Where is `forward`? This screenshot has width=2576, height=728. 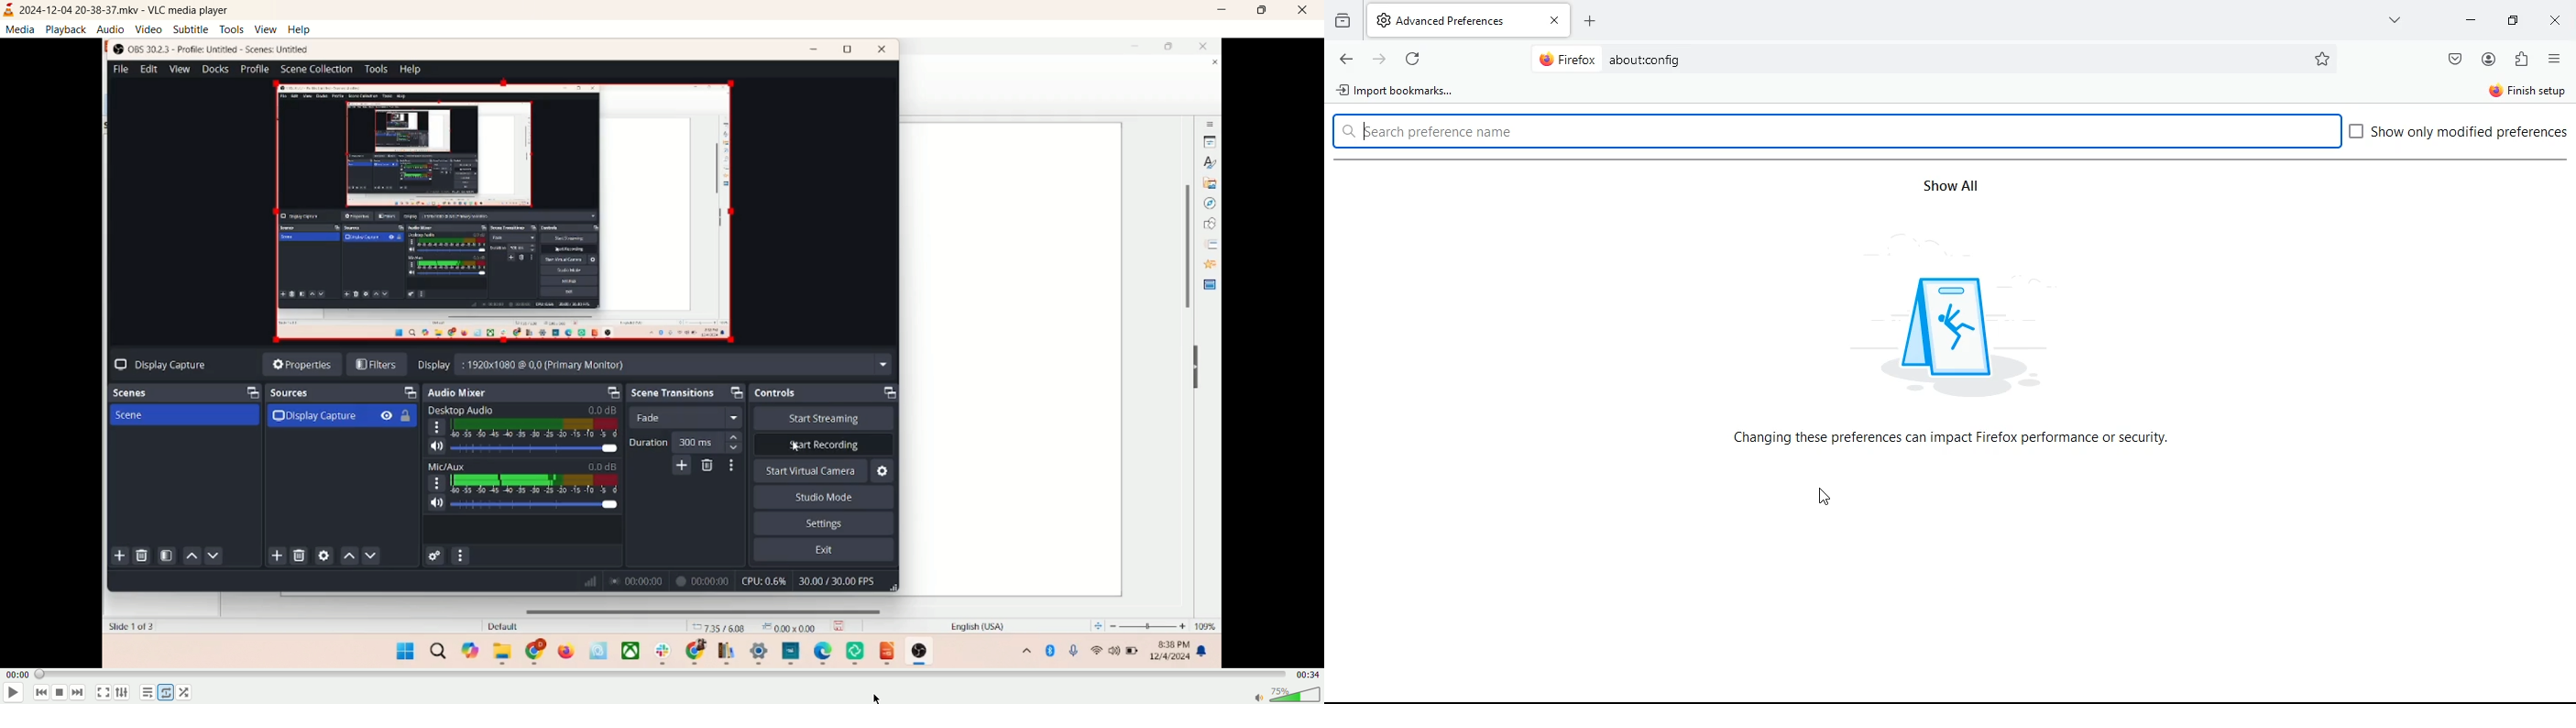 forward is located at coordinates (1381, 59).